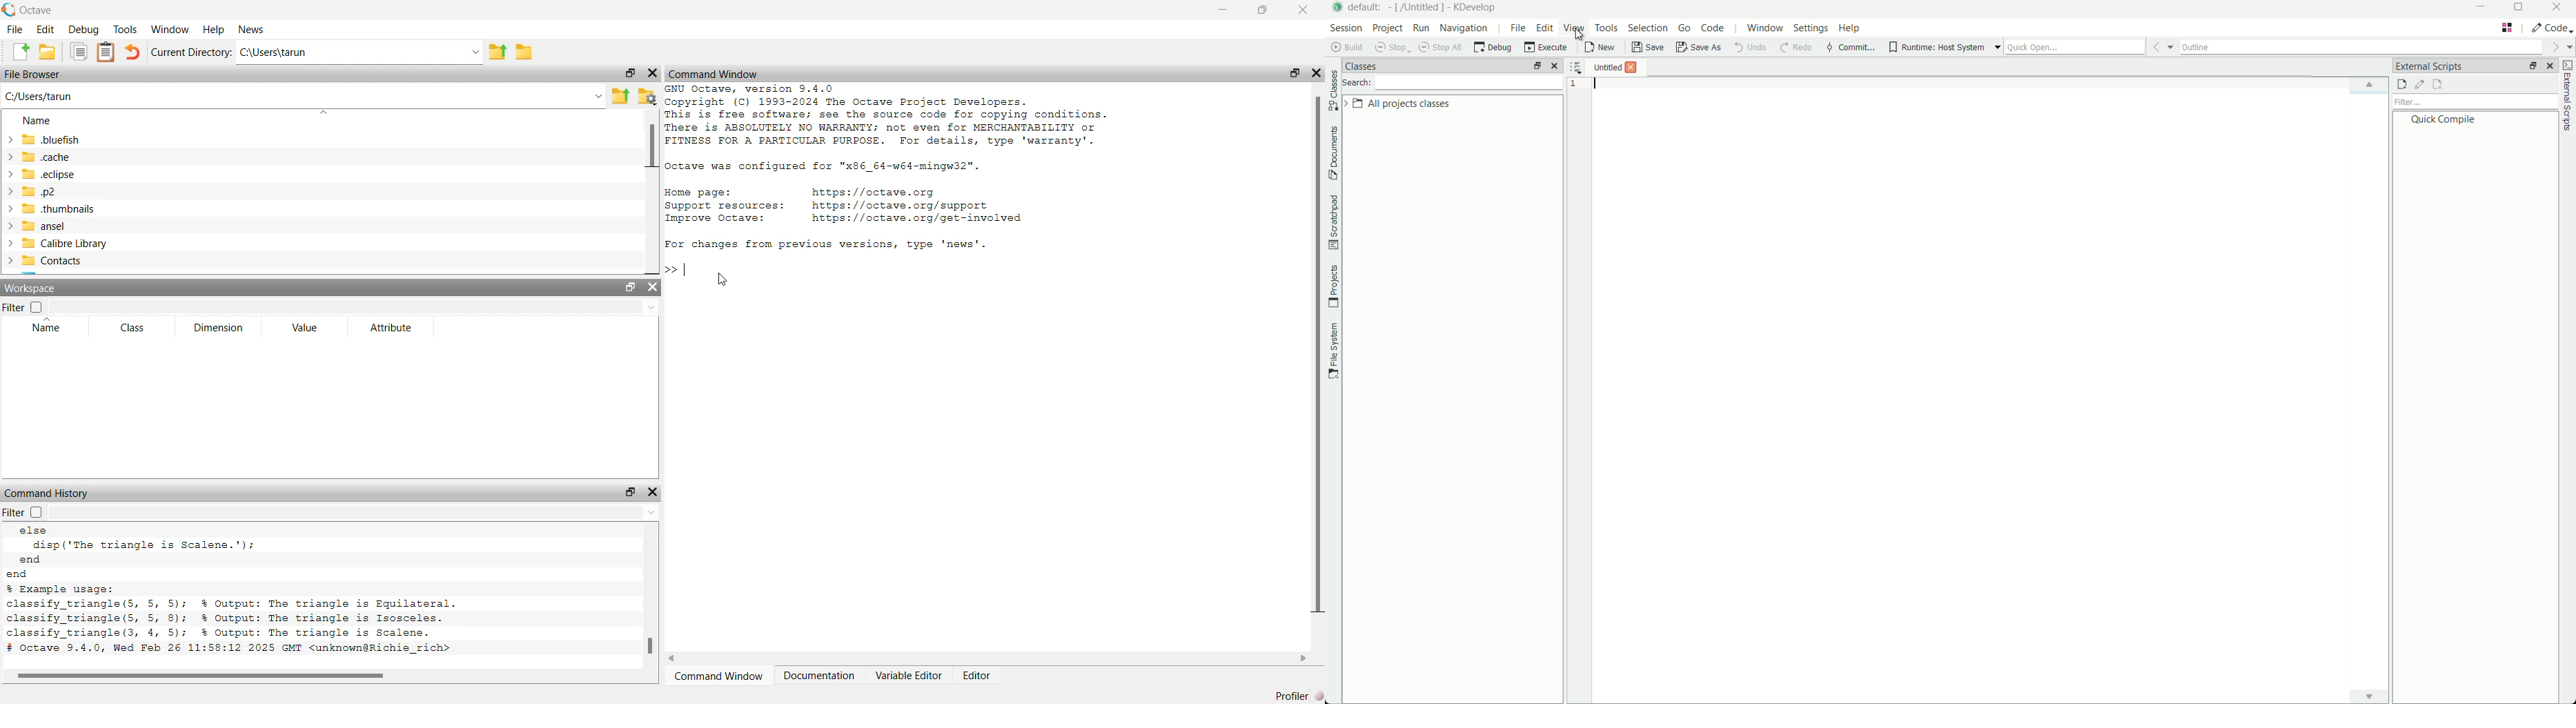 The height and width of the screenshot is (728, 2576). I want to click on workspace, so click(32, 287).